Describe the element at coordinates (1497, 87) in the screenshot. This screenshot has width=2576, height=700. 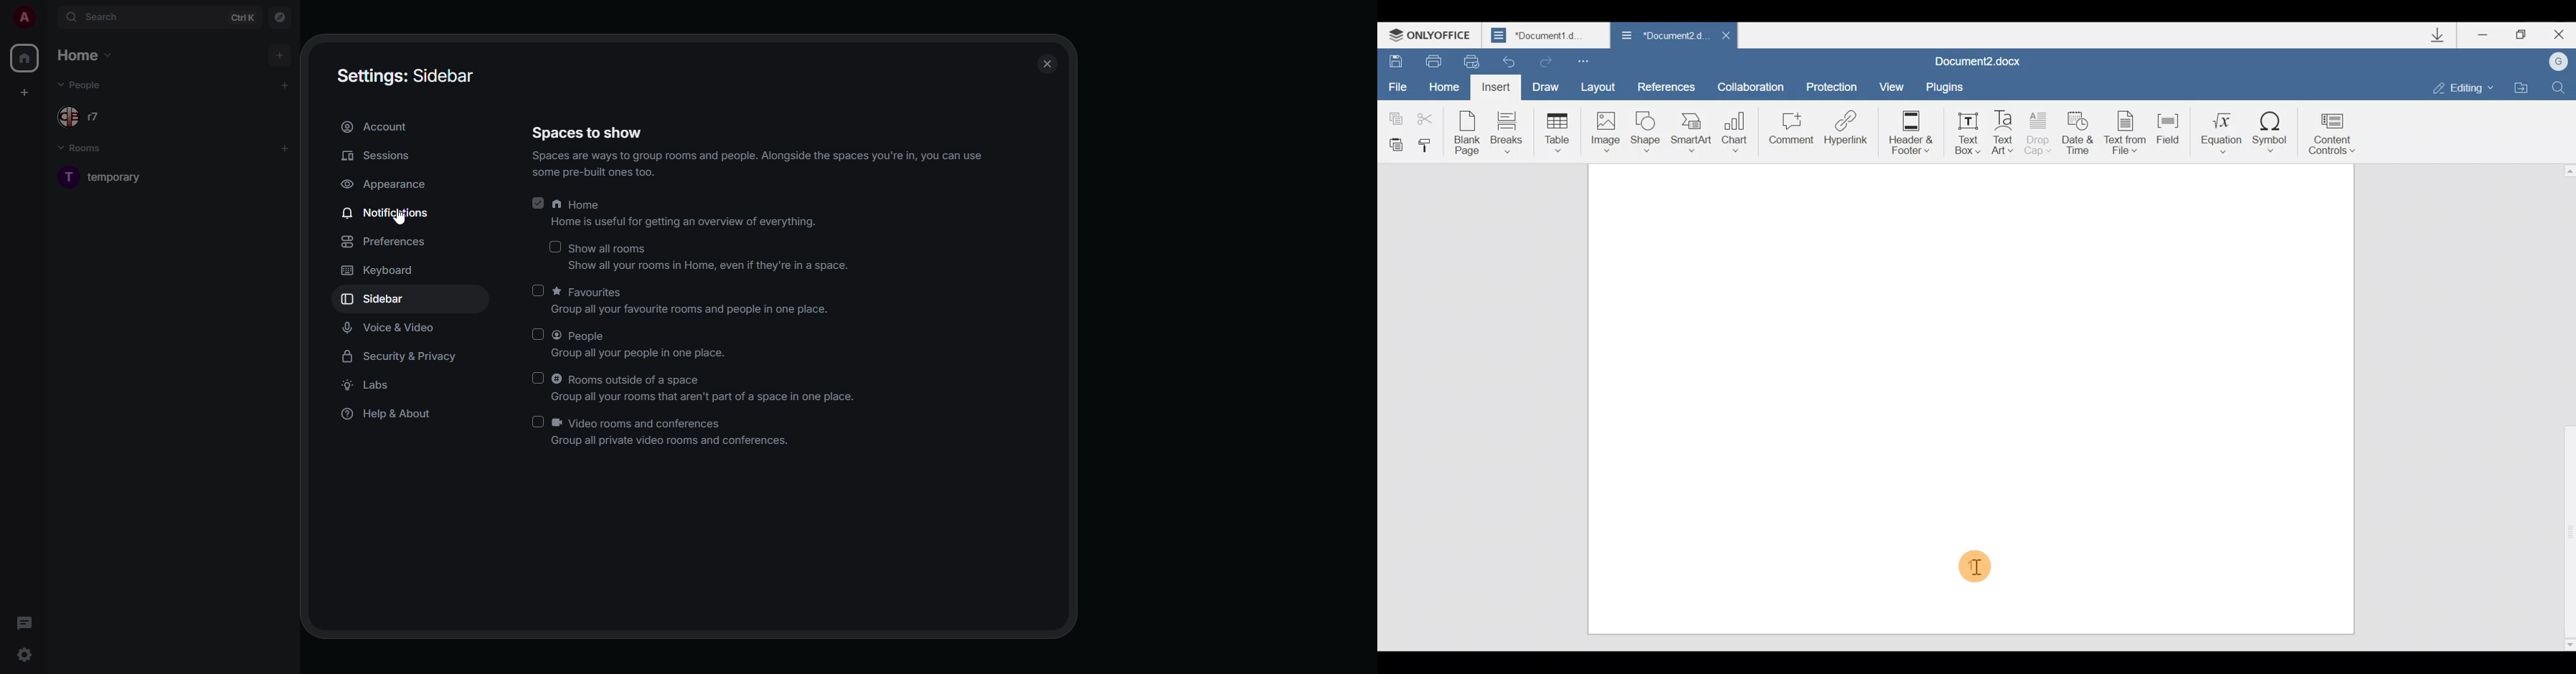
I see `Insert` at that location.